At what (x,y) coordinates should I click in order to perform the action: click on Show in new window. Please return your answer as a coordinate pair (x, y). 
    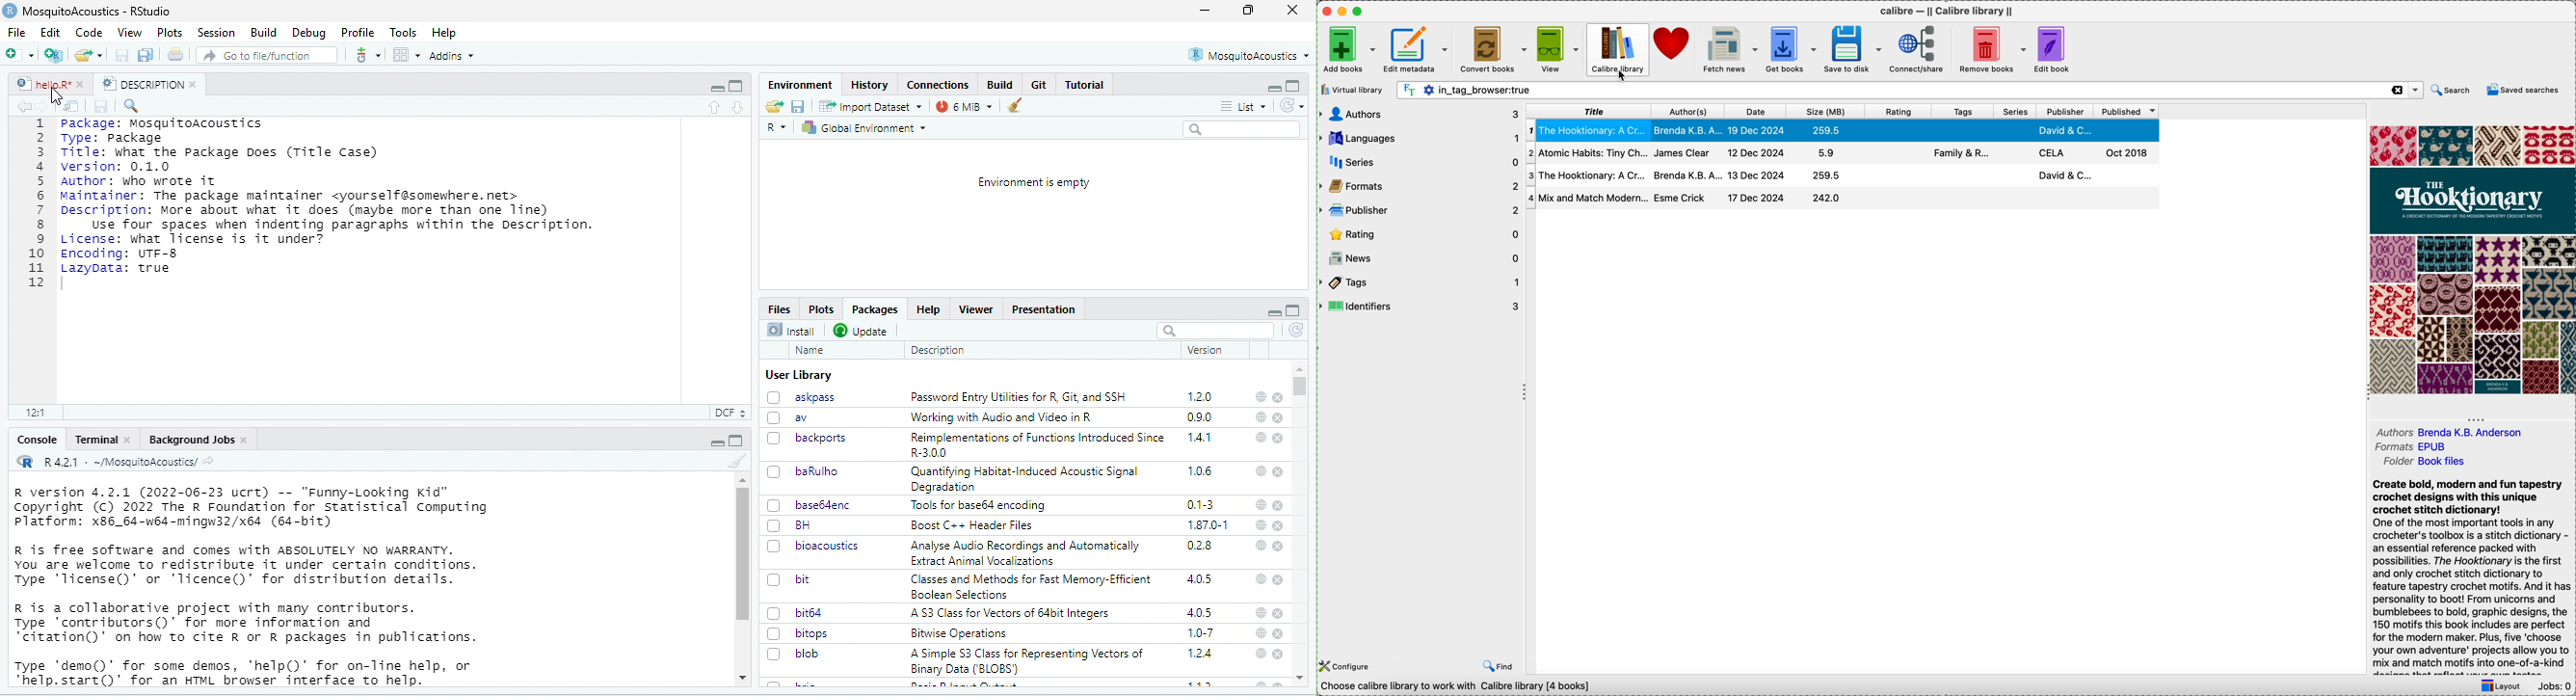
    Looking at the image, I should click on (71, 106).